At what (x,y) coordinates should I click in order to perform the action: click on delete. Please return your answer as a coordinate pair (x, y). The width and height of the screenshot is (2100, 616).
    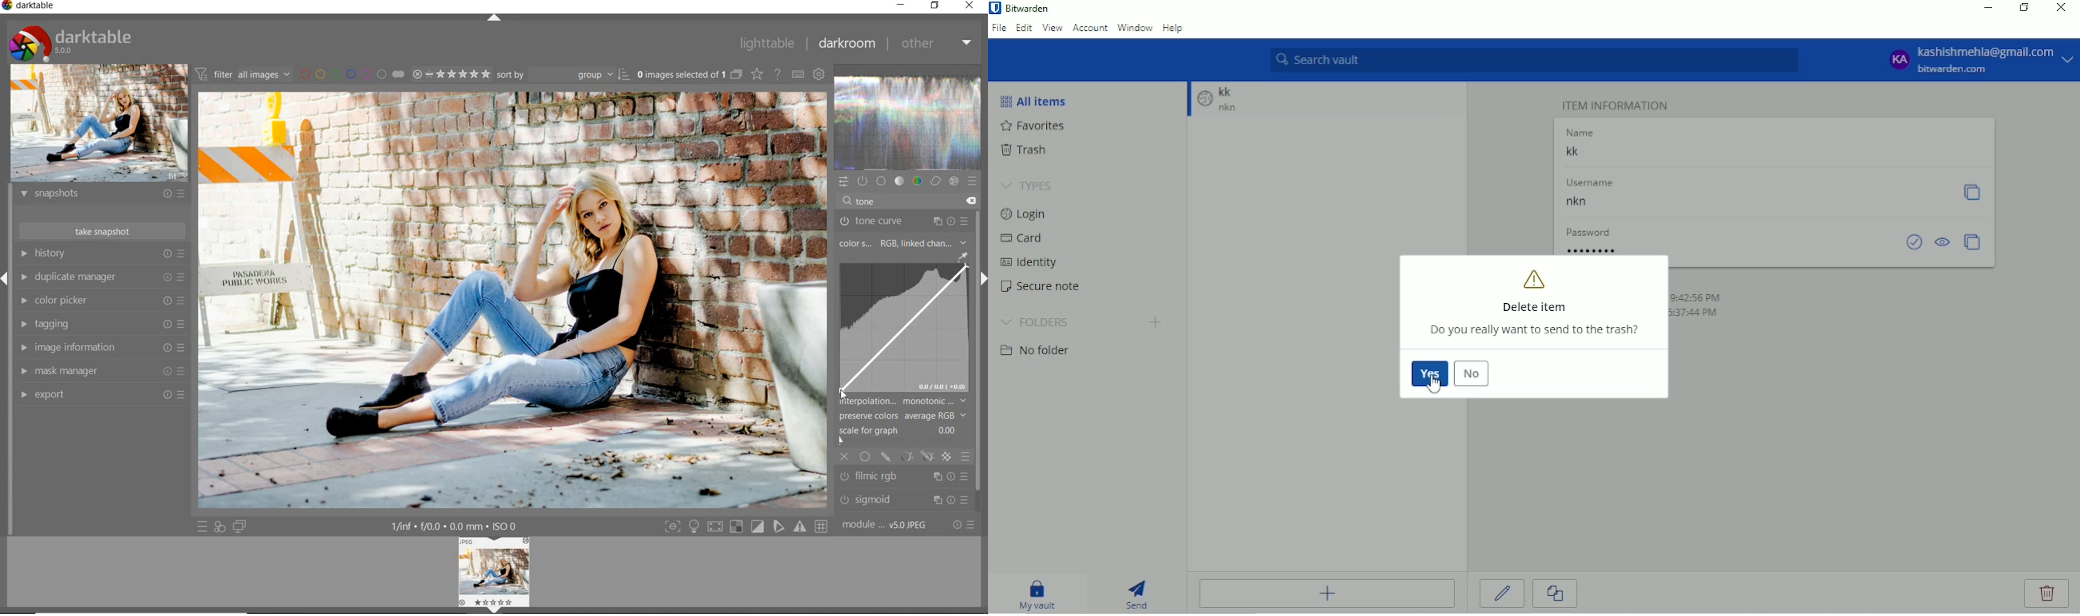
    Looking at the image, I should click on (971, 200).